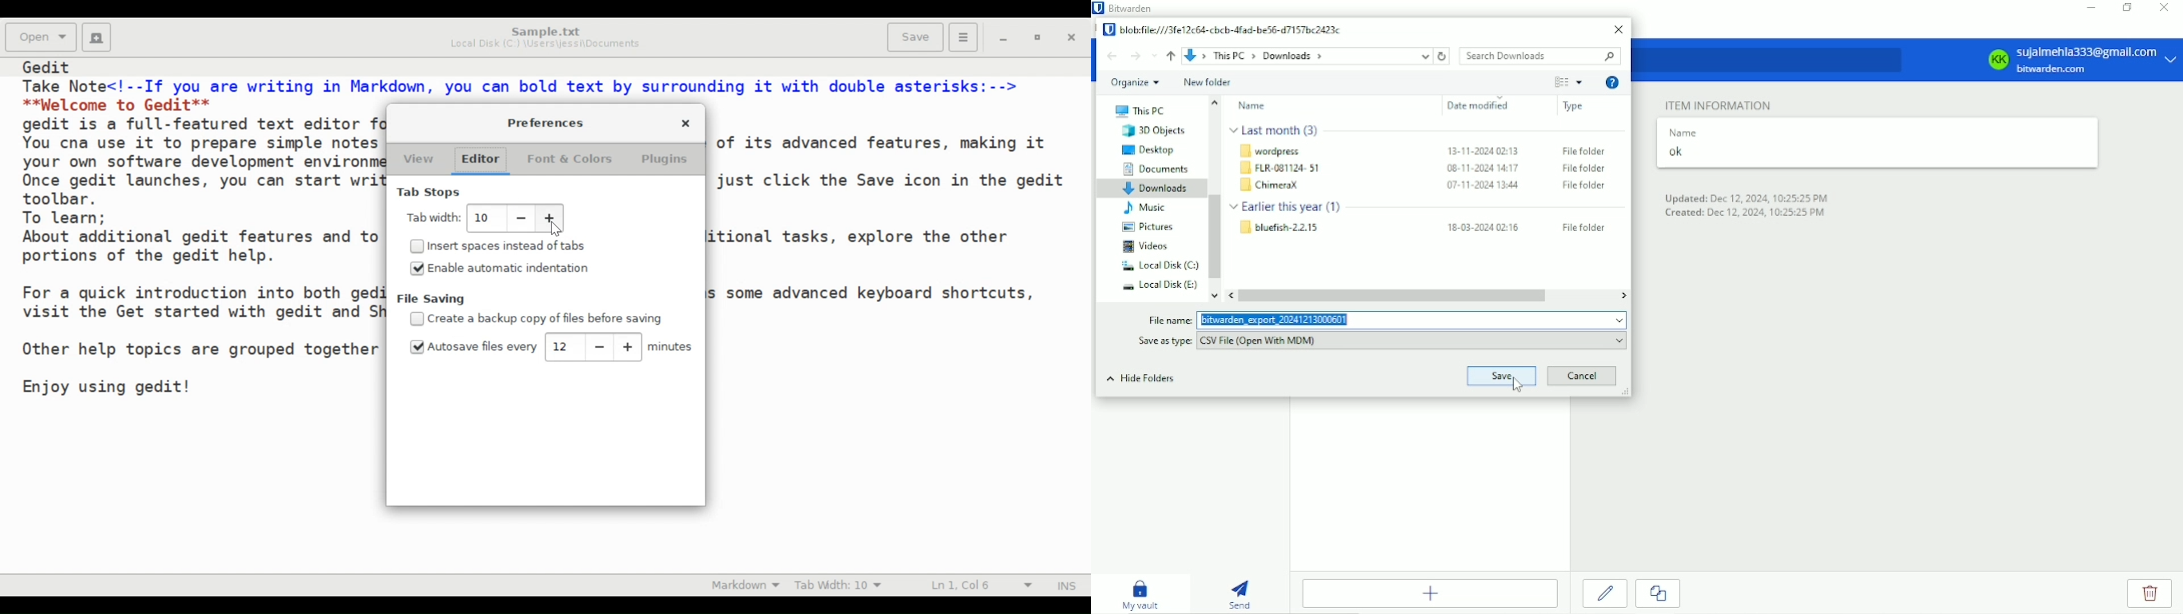 The image size is (2184, 616). Describe the element at coordinates (1151, 150) in the screenshot. I see `Desktop` at that location.